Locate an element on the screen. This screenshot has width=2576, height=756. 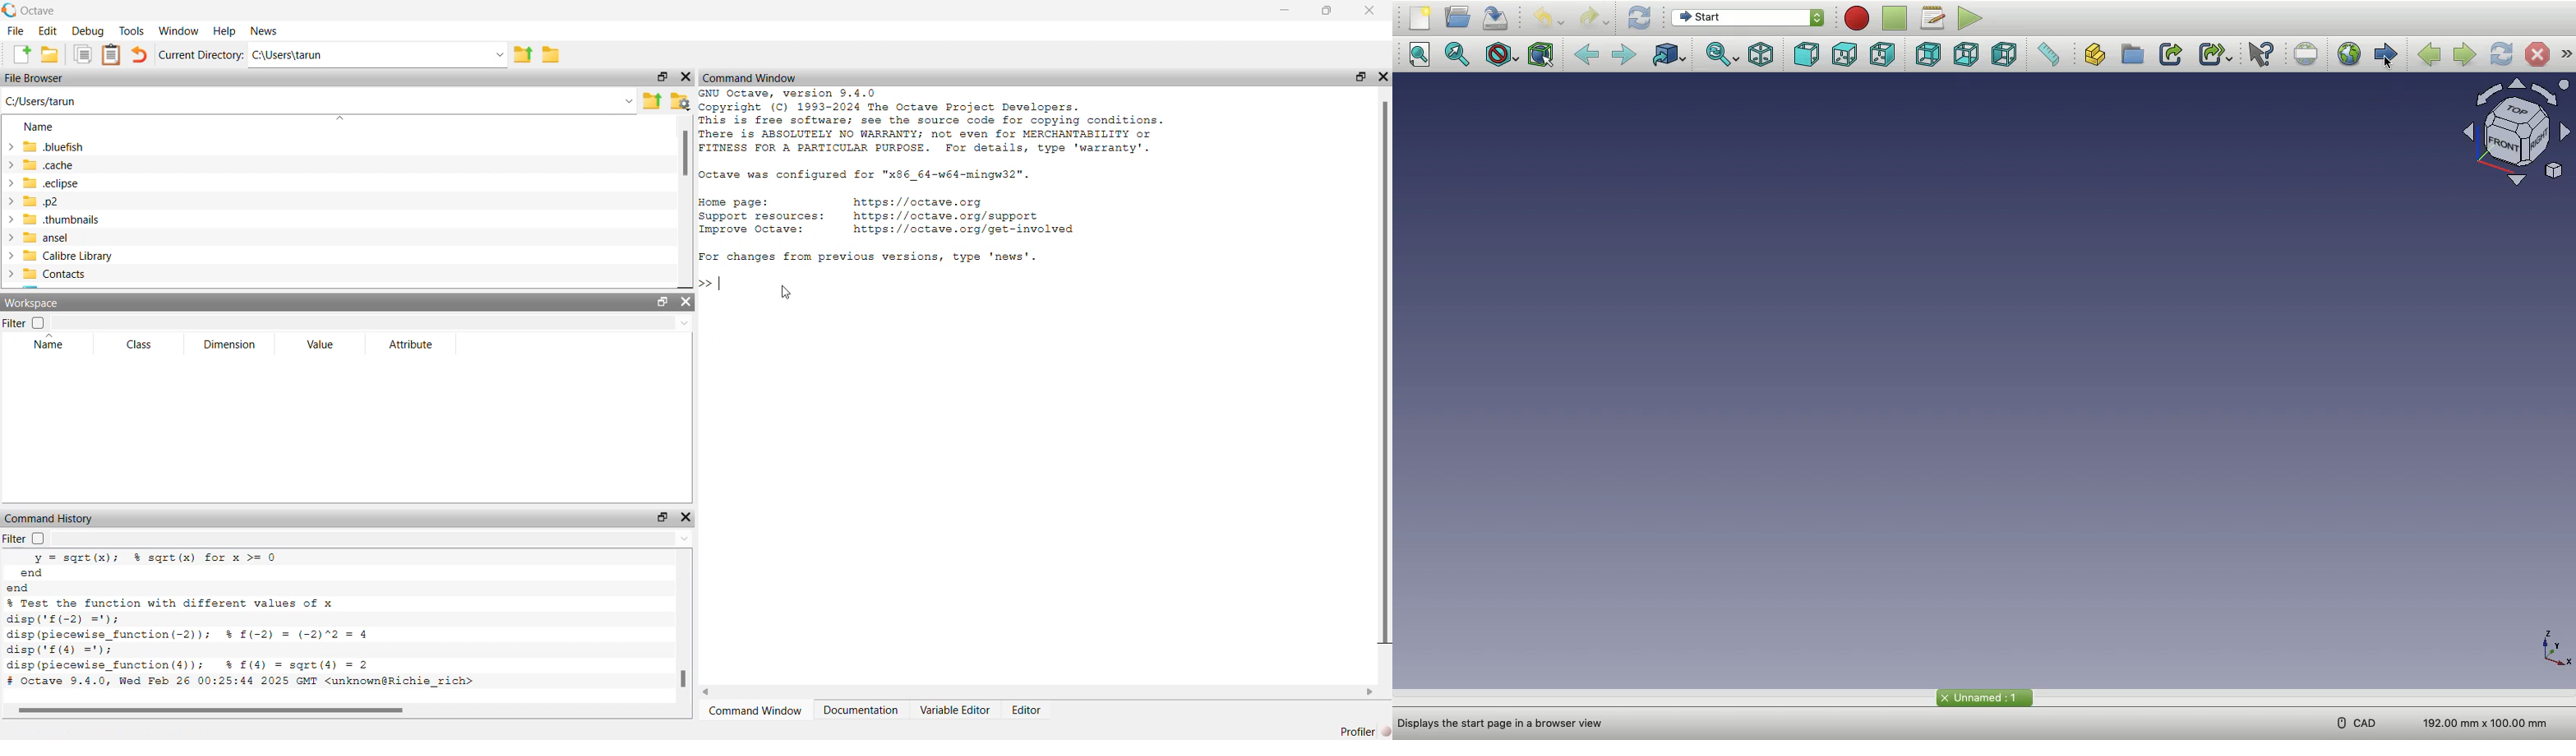
Command Window is located at coordinates (750, 77).